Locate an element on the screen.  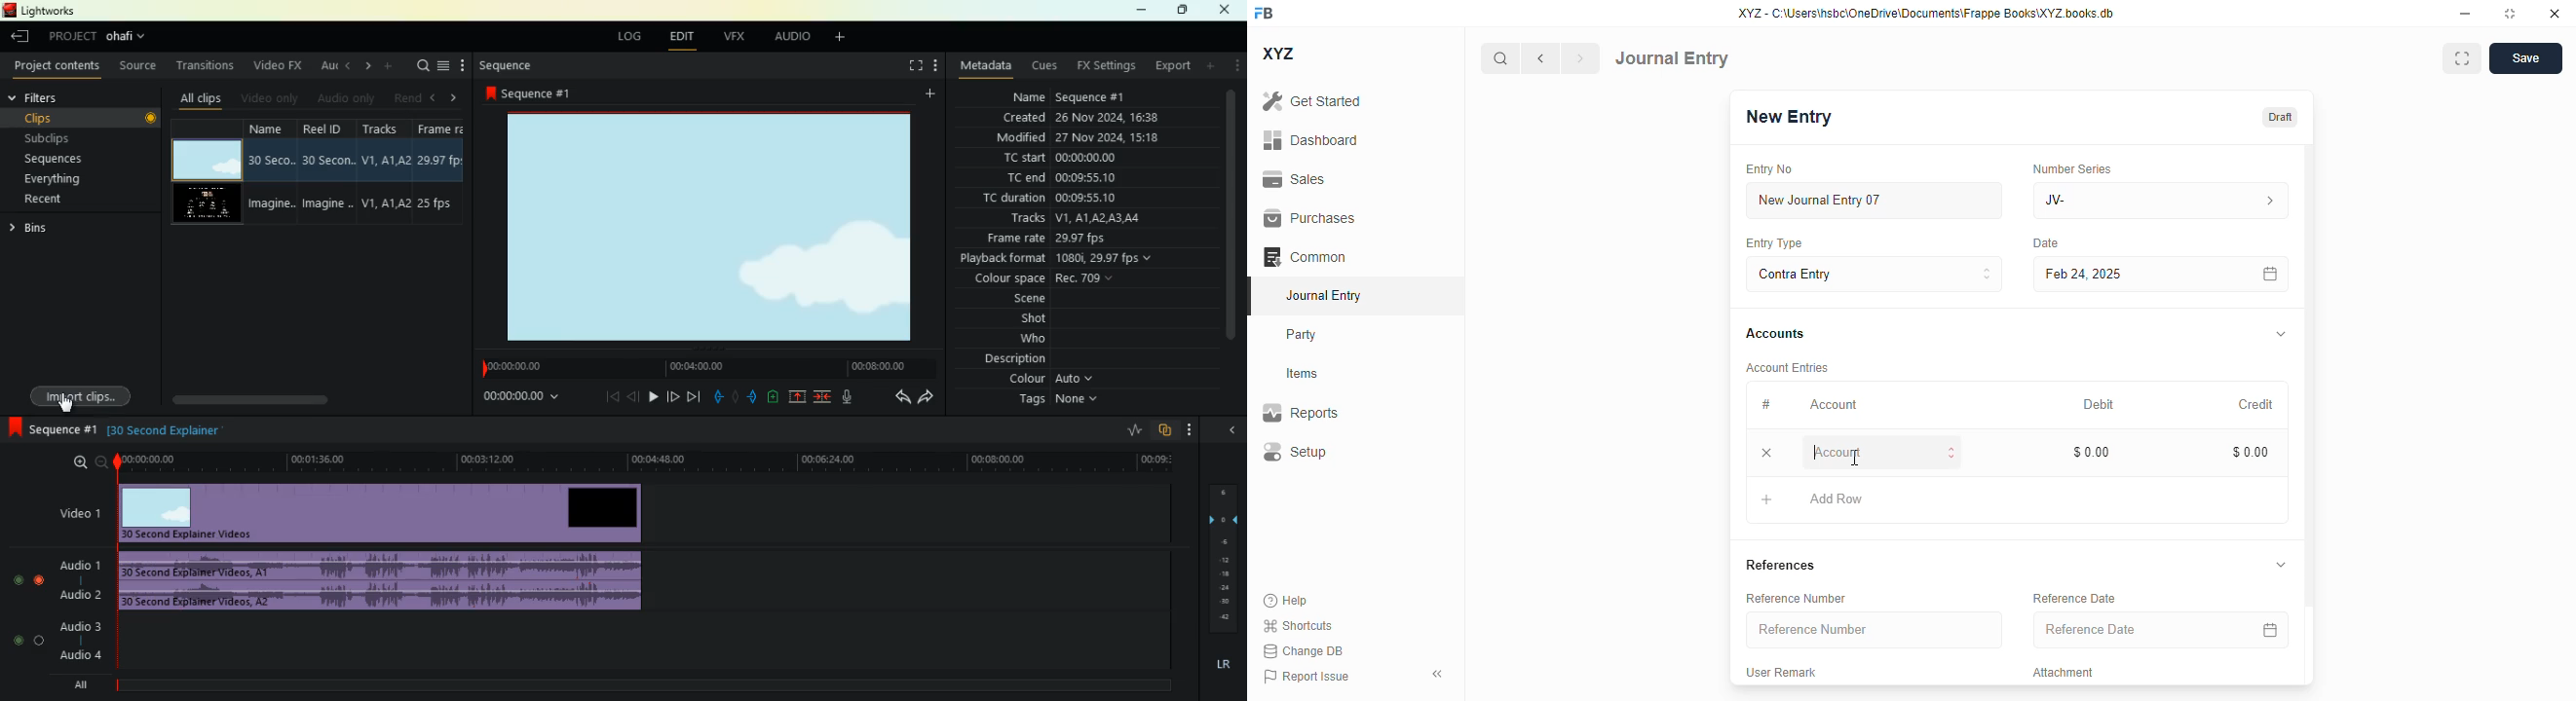
dashboard is located at coordinates (1310, 139).